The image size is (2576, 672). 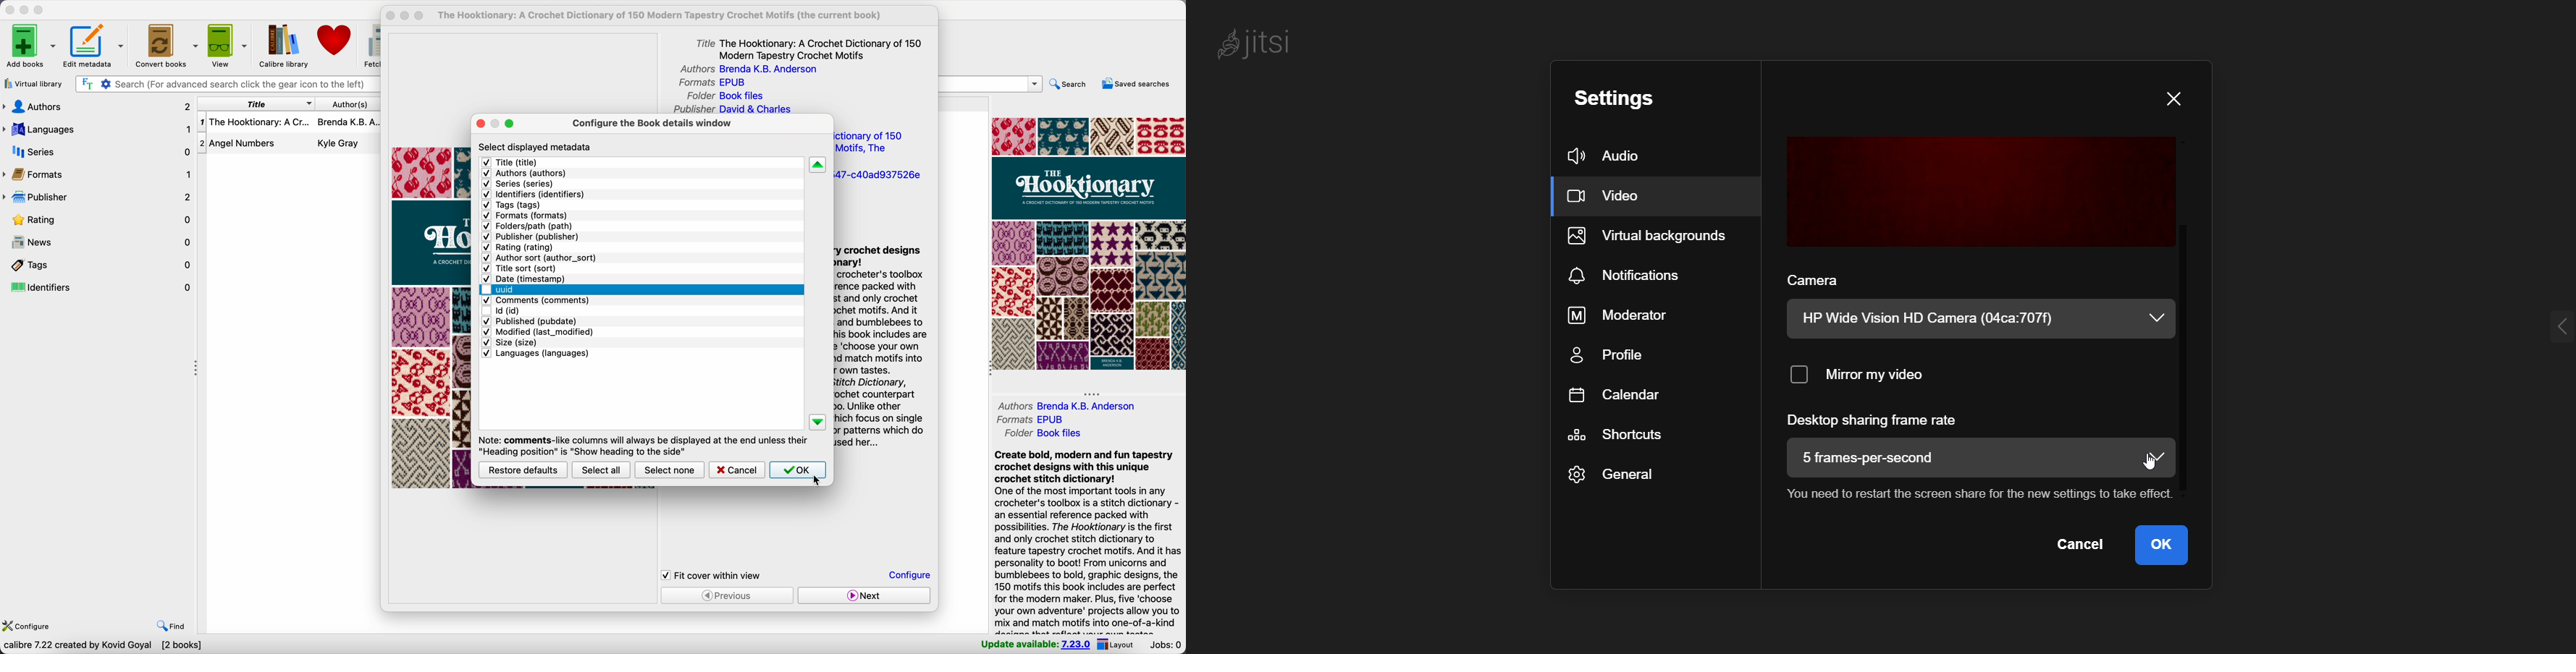 I want to click on title, so click(x=811, y=48).